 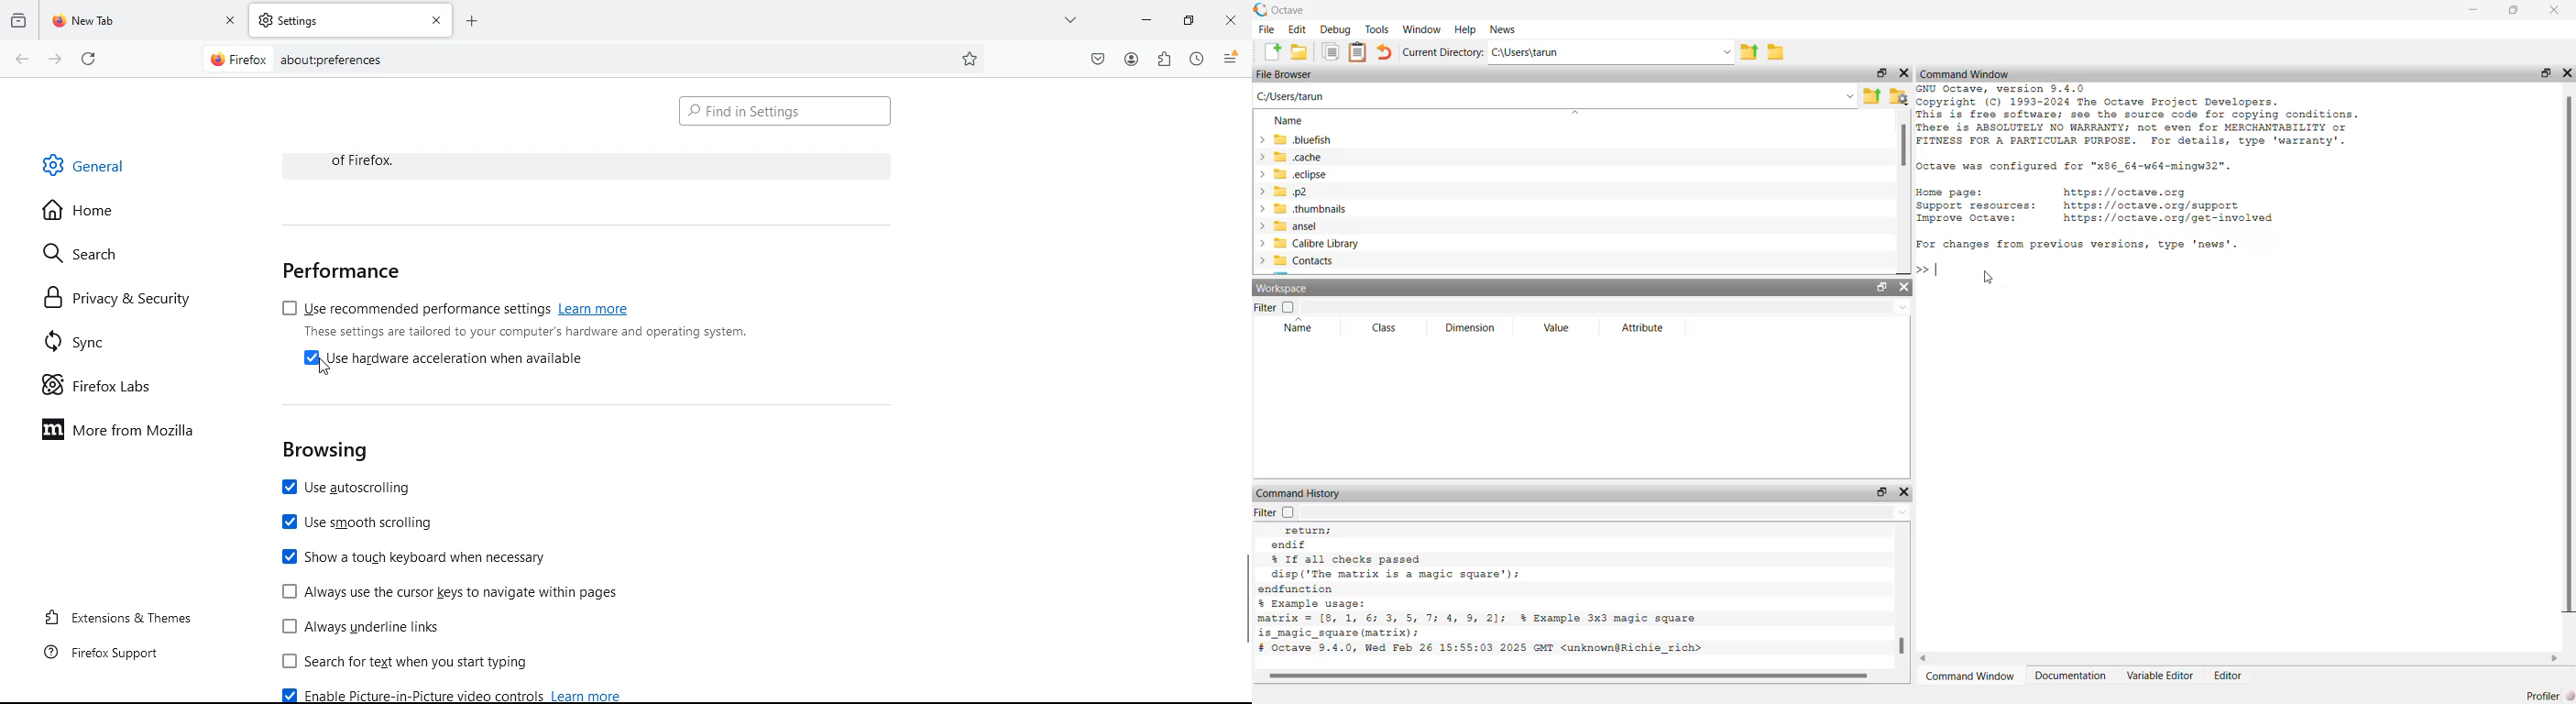 I want to click on minimize, so click(x=2472, y=10).